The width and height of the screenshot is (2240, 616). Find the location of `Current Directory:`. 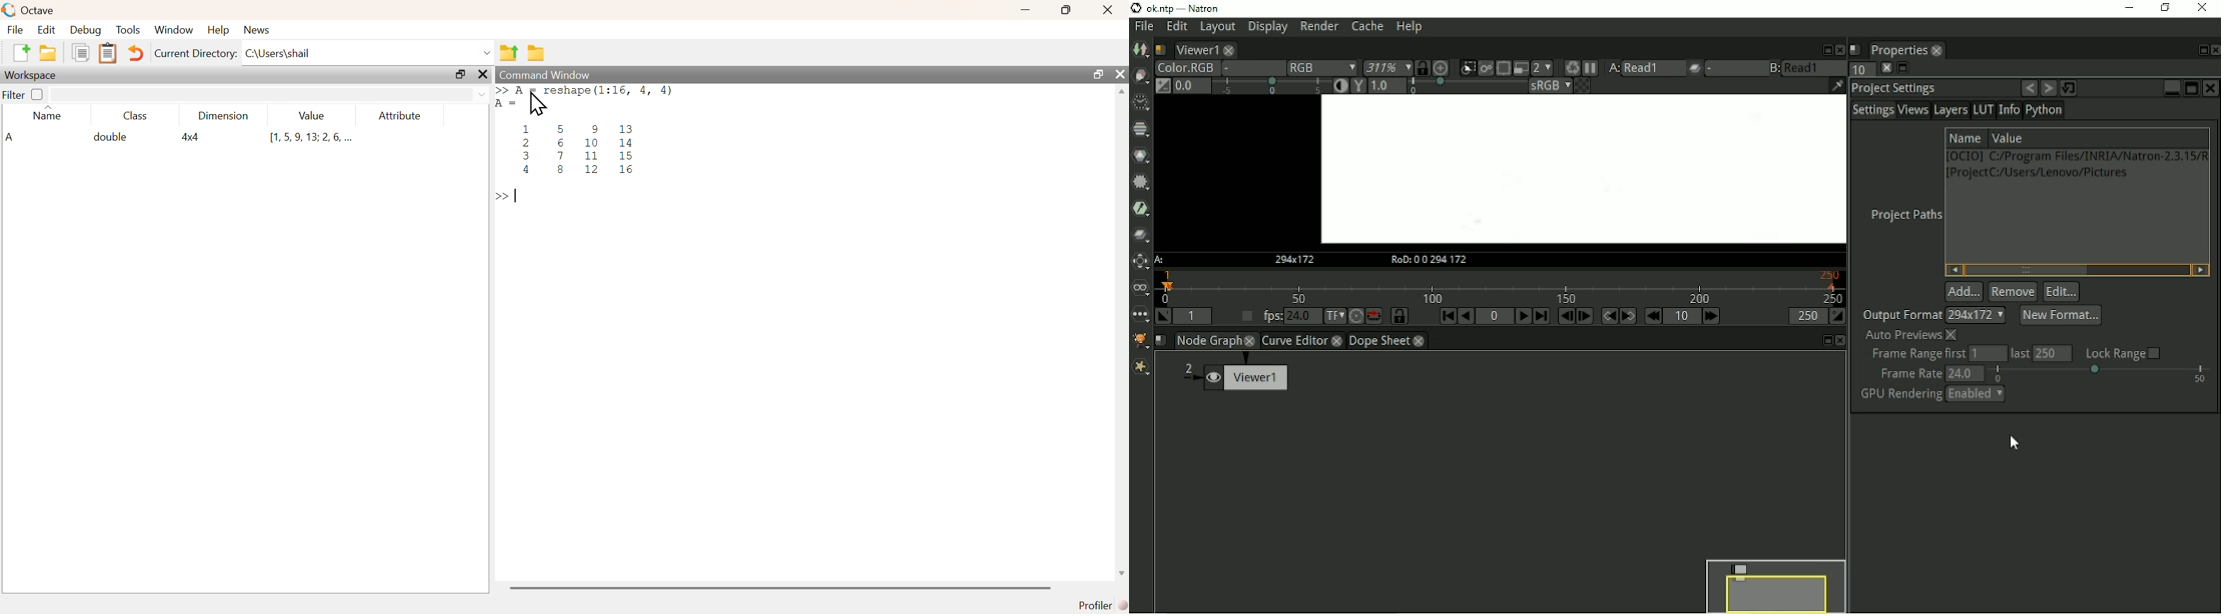

Current Directory: is located at coordinates (193, 54).